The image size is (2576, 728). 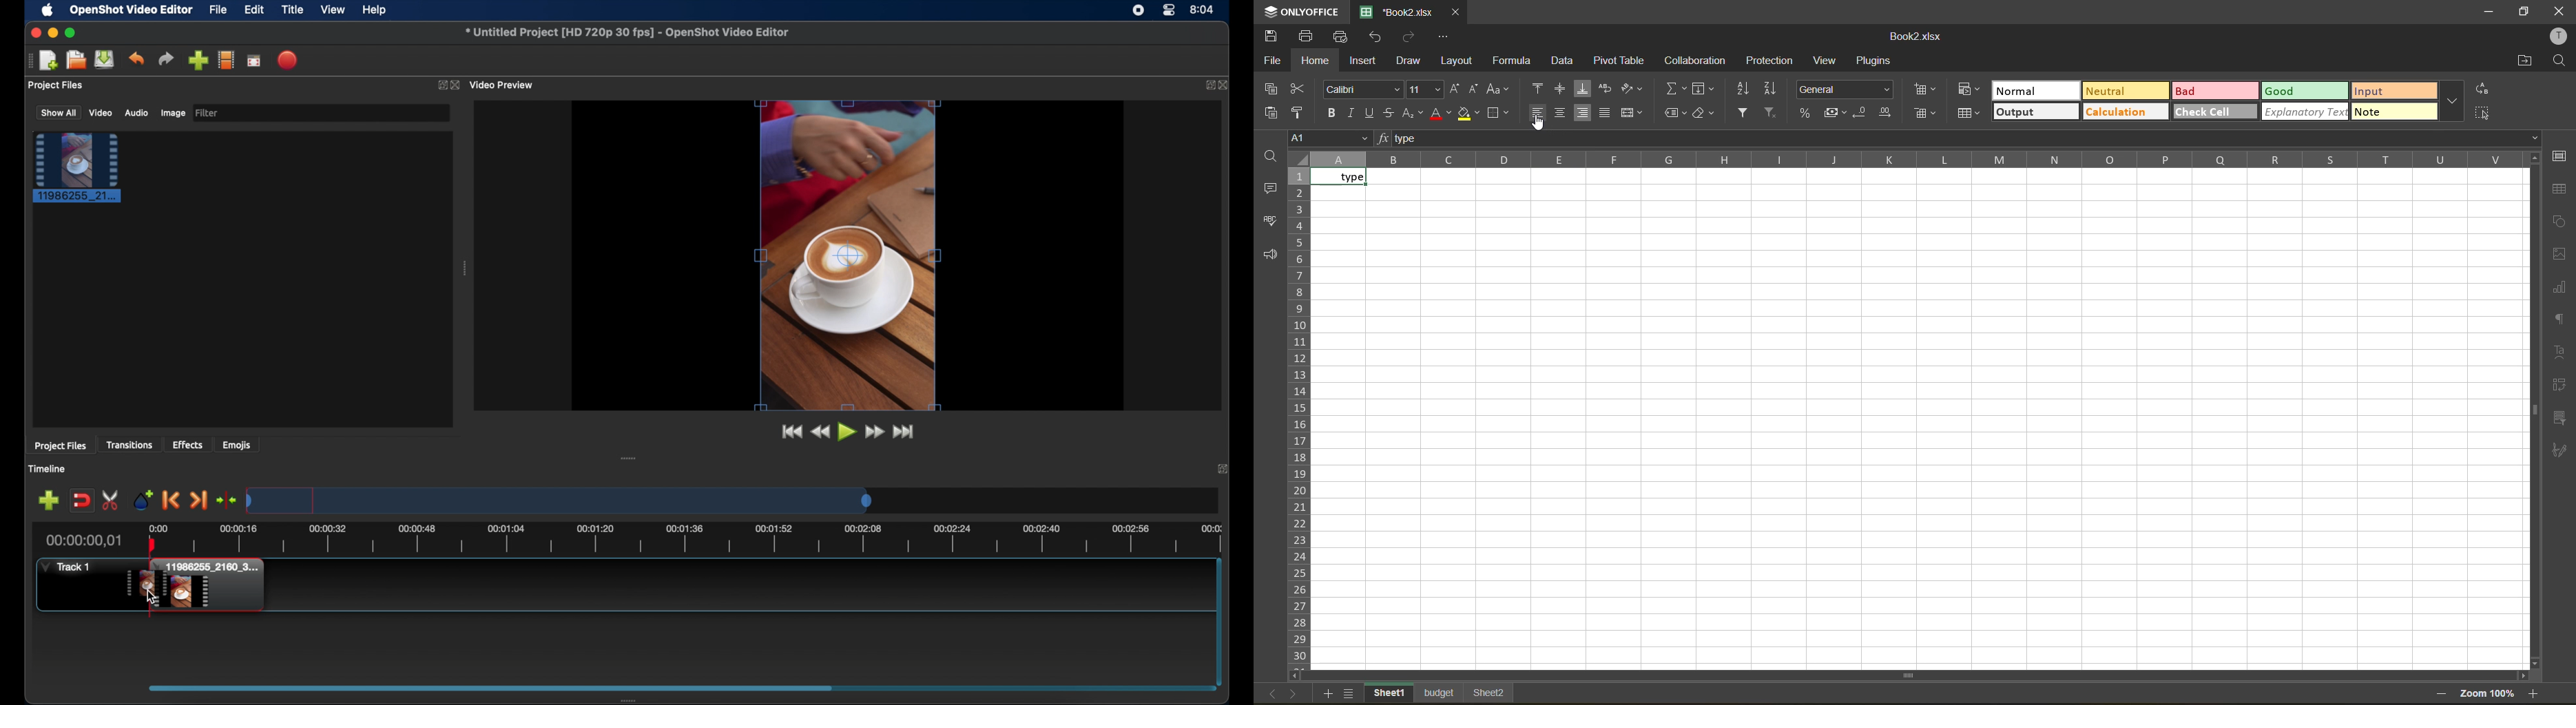 I want to click on import files, so click(x=197, y=61).